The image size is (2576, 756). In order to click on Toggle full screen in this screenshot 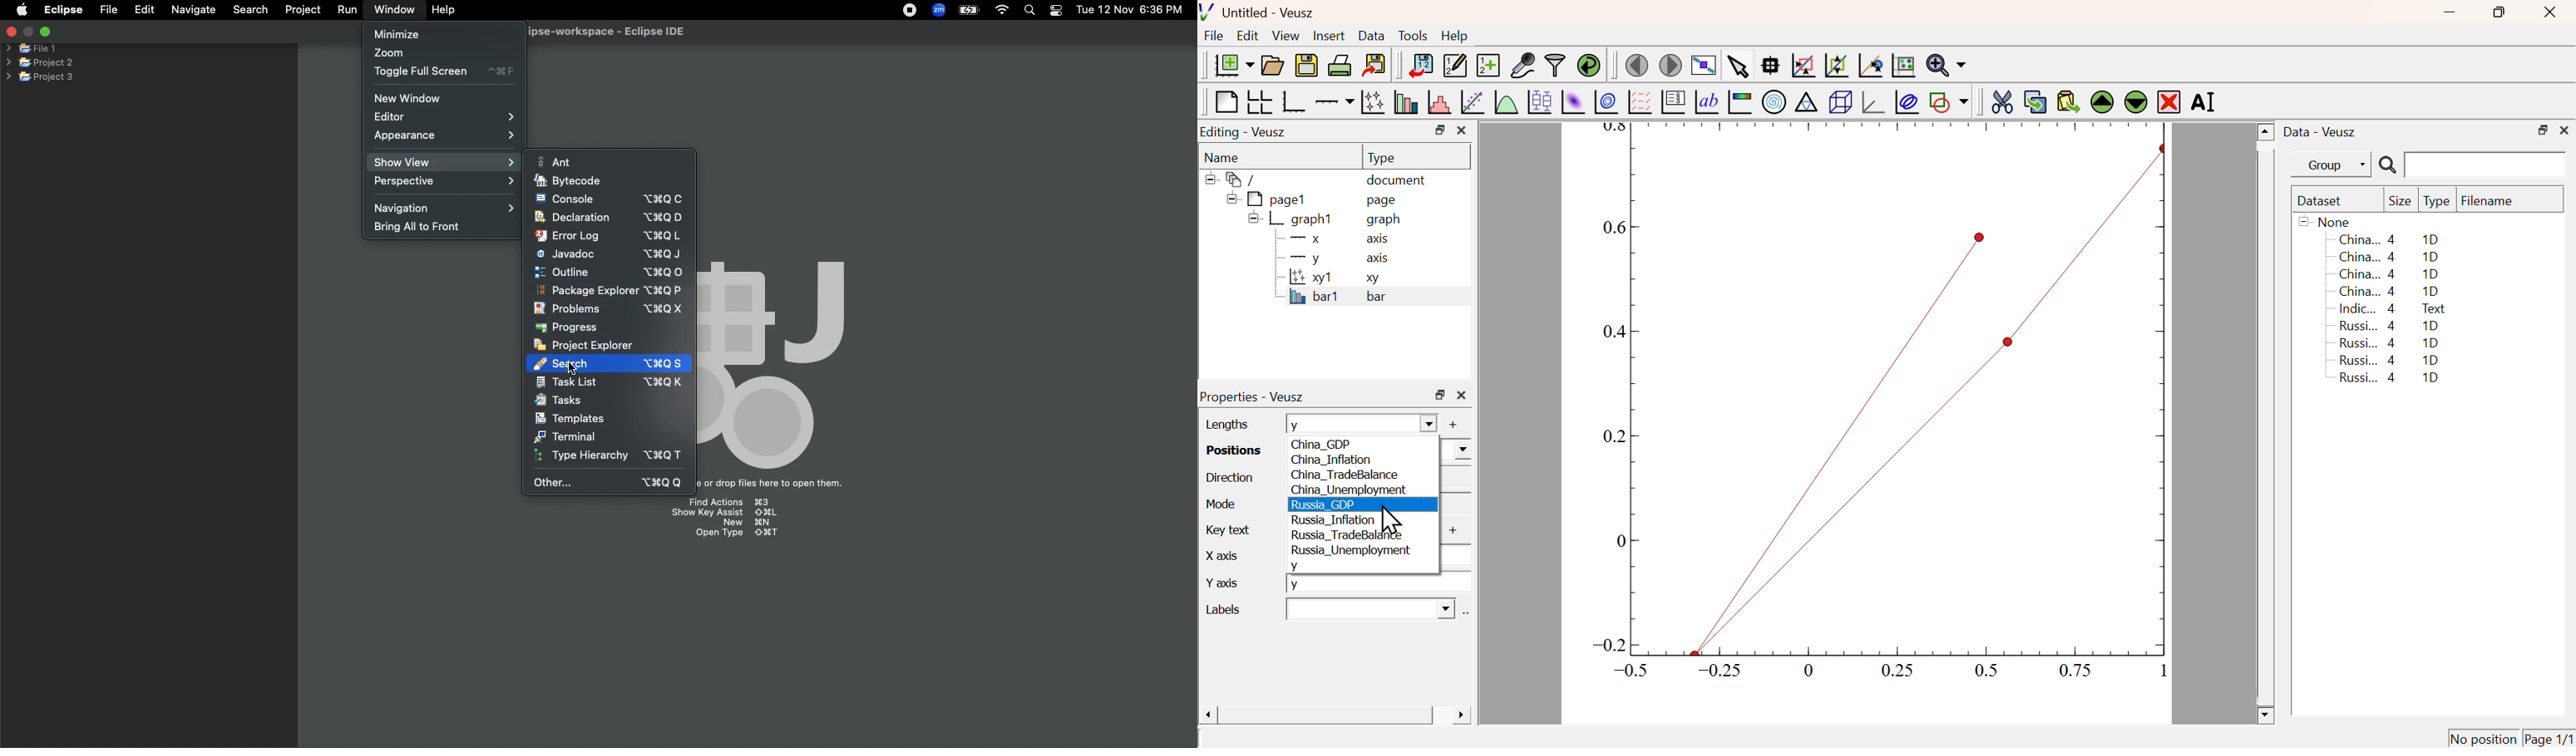, I will do `click(444, 71)`.